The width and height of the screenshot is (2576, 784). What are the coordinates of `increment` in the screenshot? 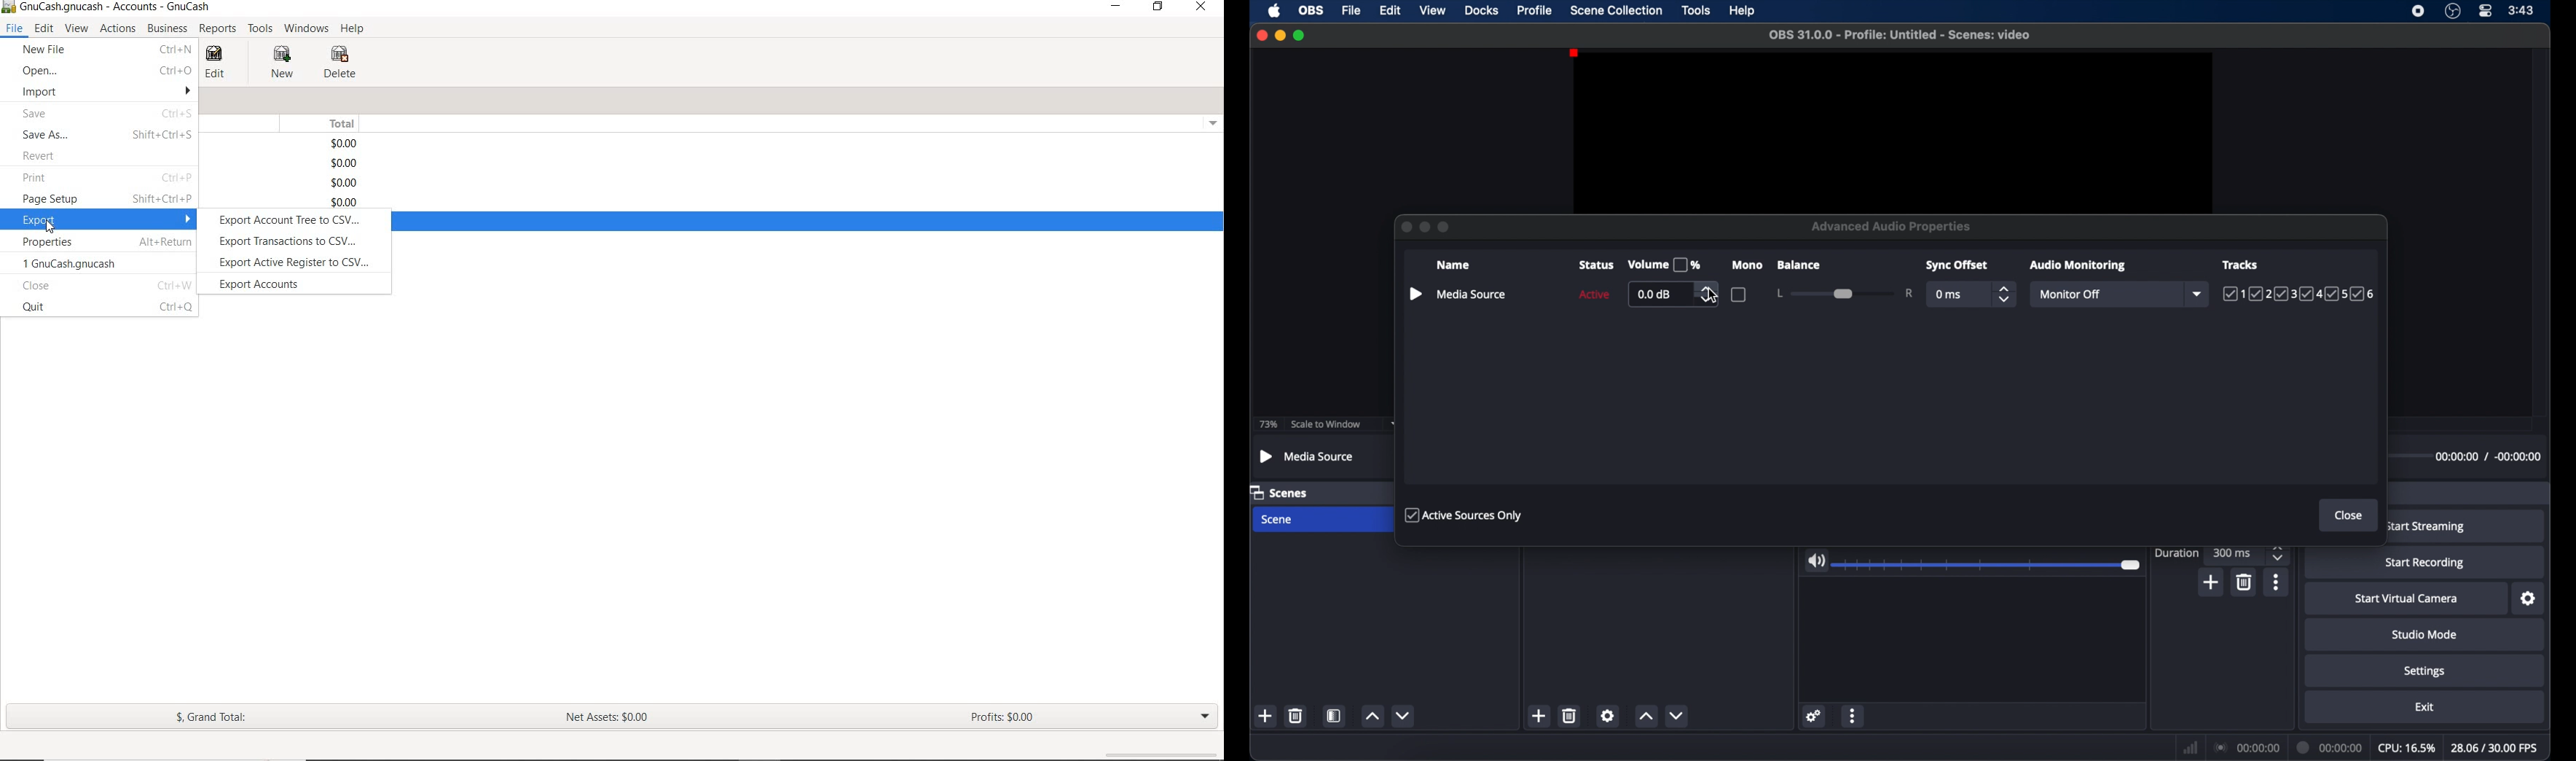 It's located at (1646, 717).